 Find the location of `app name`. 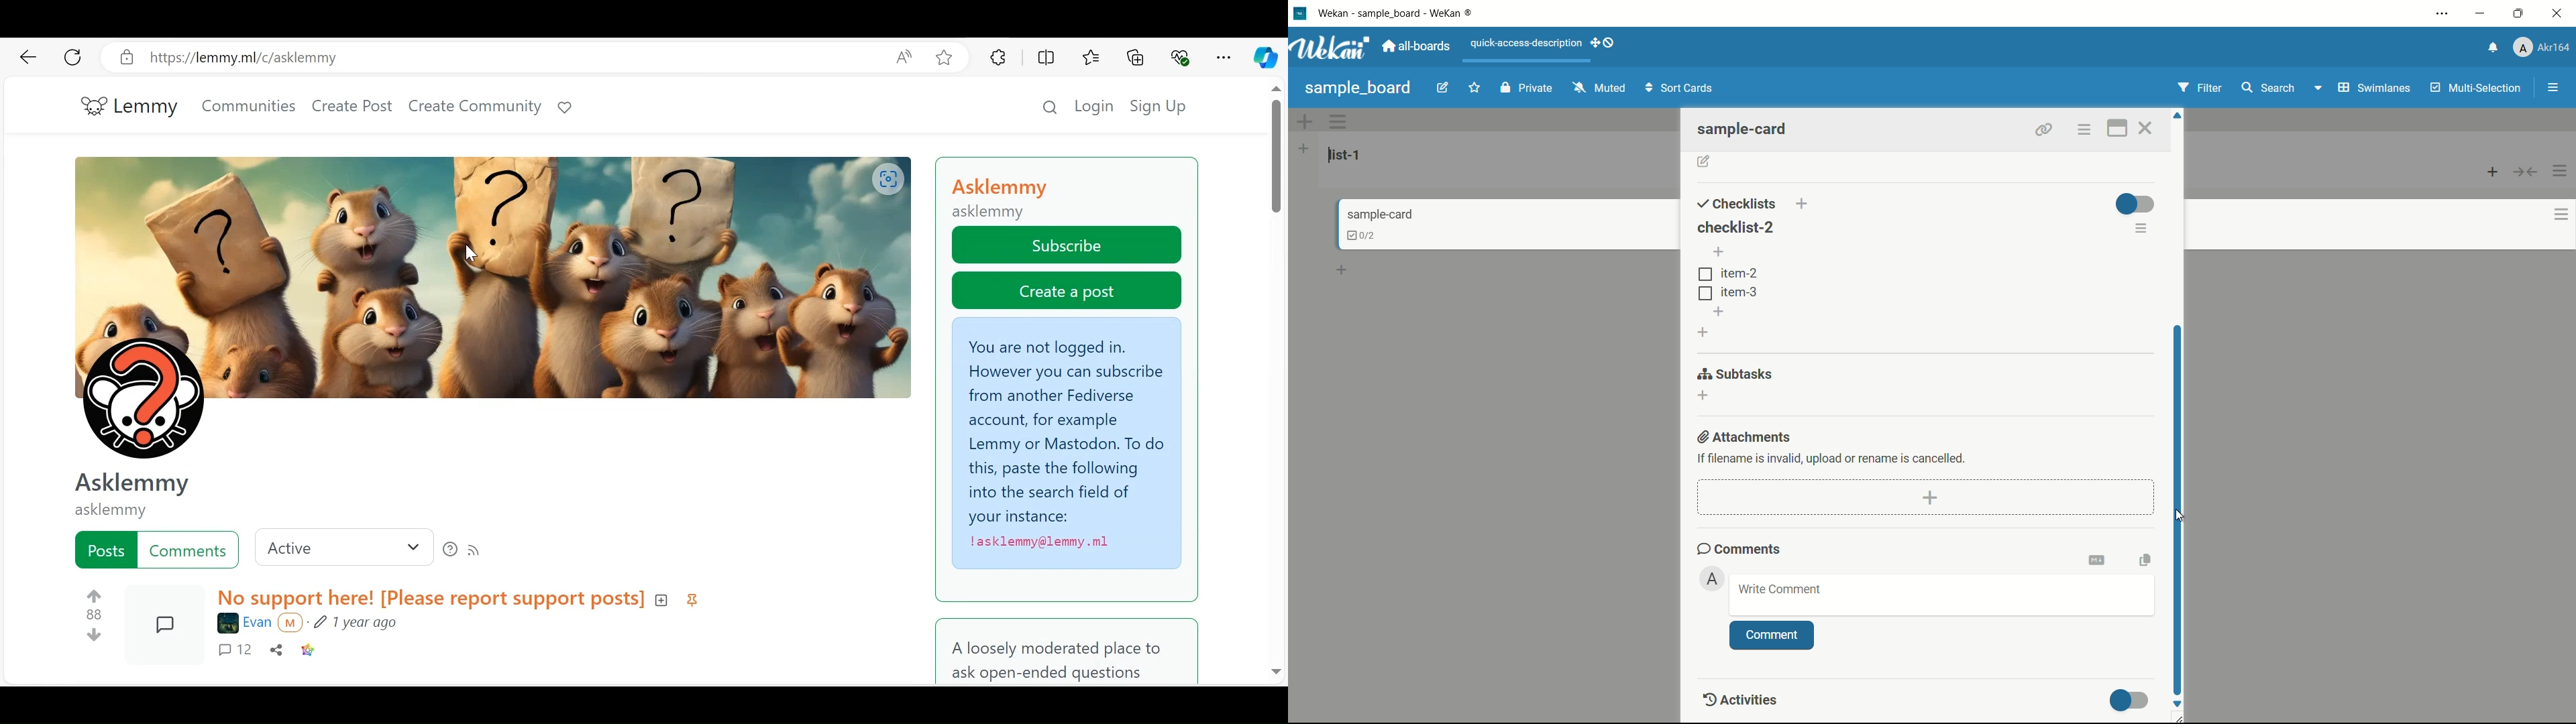

app name is located at coordinates (1404, 12).